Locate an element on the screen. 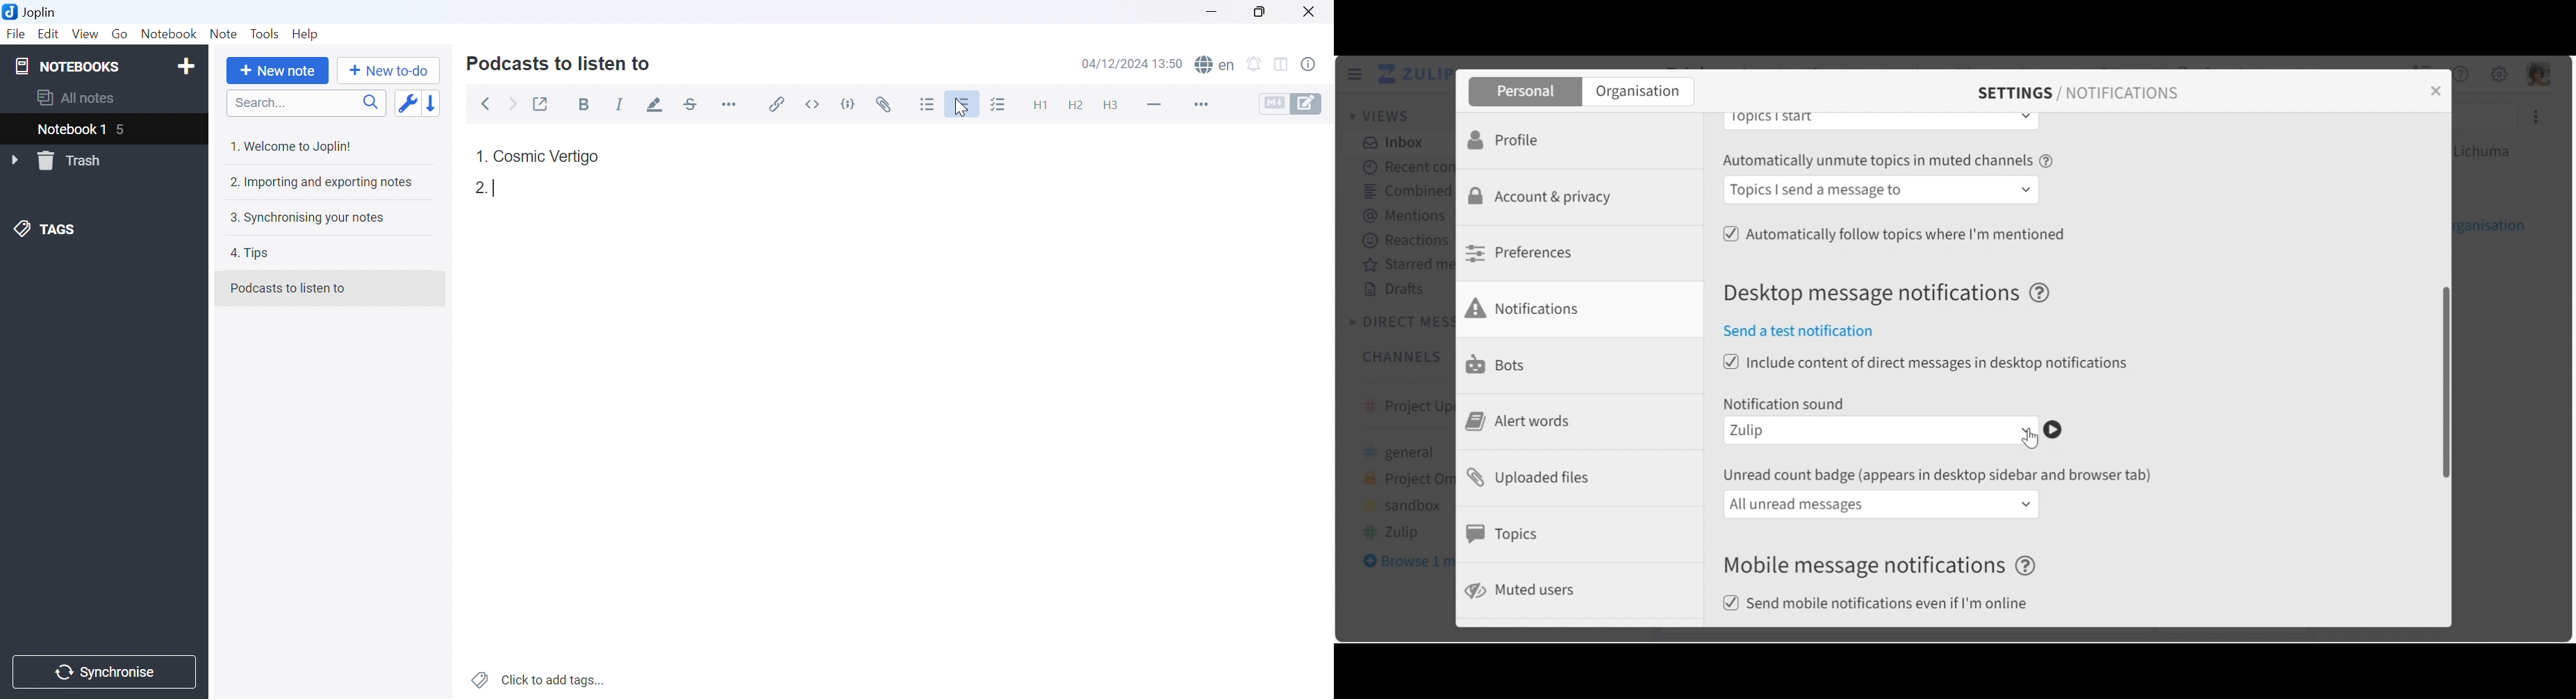 This screenshot has height=700, width=2576. Podcasts to listen to is located at coordinates (290, 287).